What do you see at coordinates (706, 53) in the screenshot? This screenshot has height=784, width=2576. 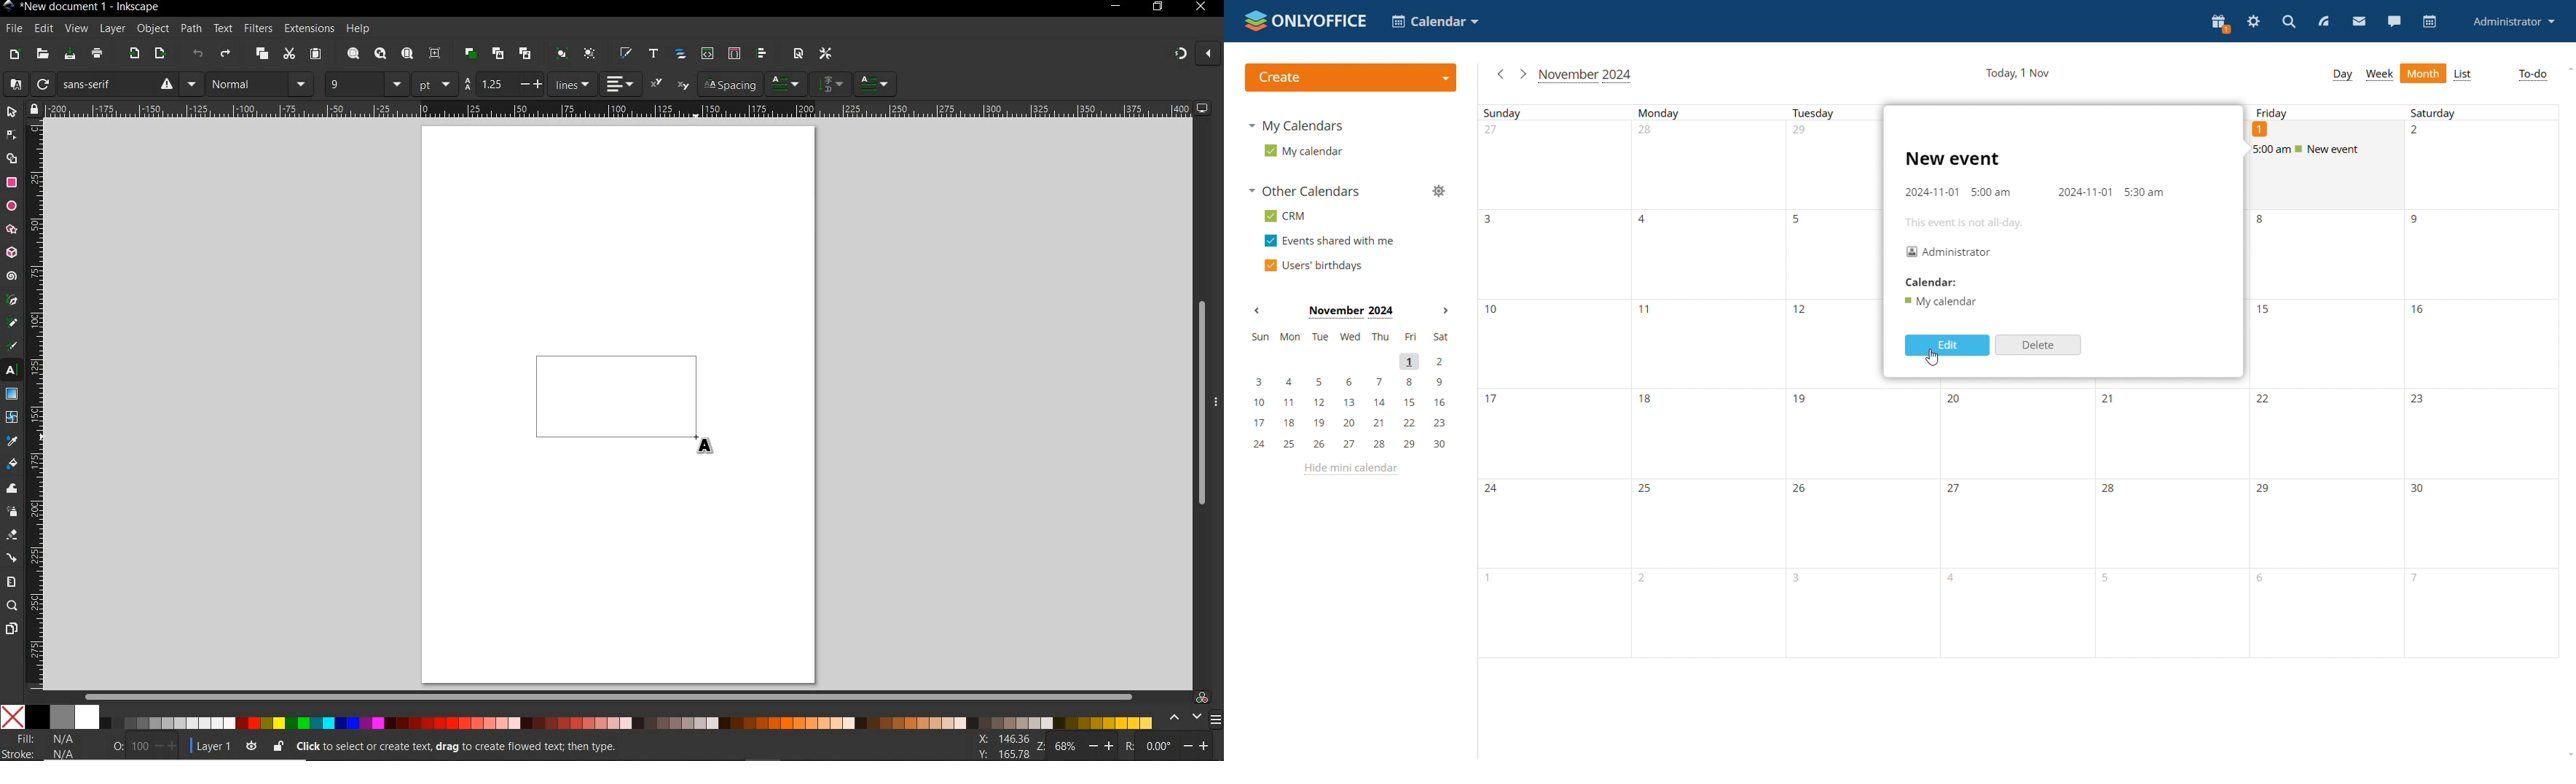 I see `open xml editor` at bounding box center [706, 53].